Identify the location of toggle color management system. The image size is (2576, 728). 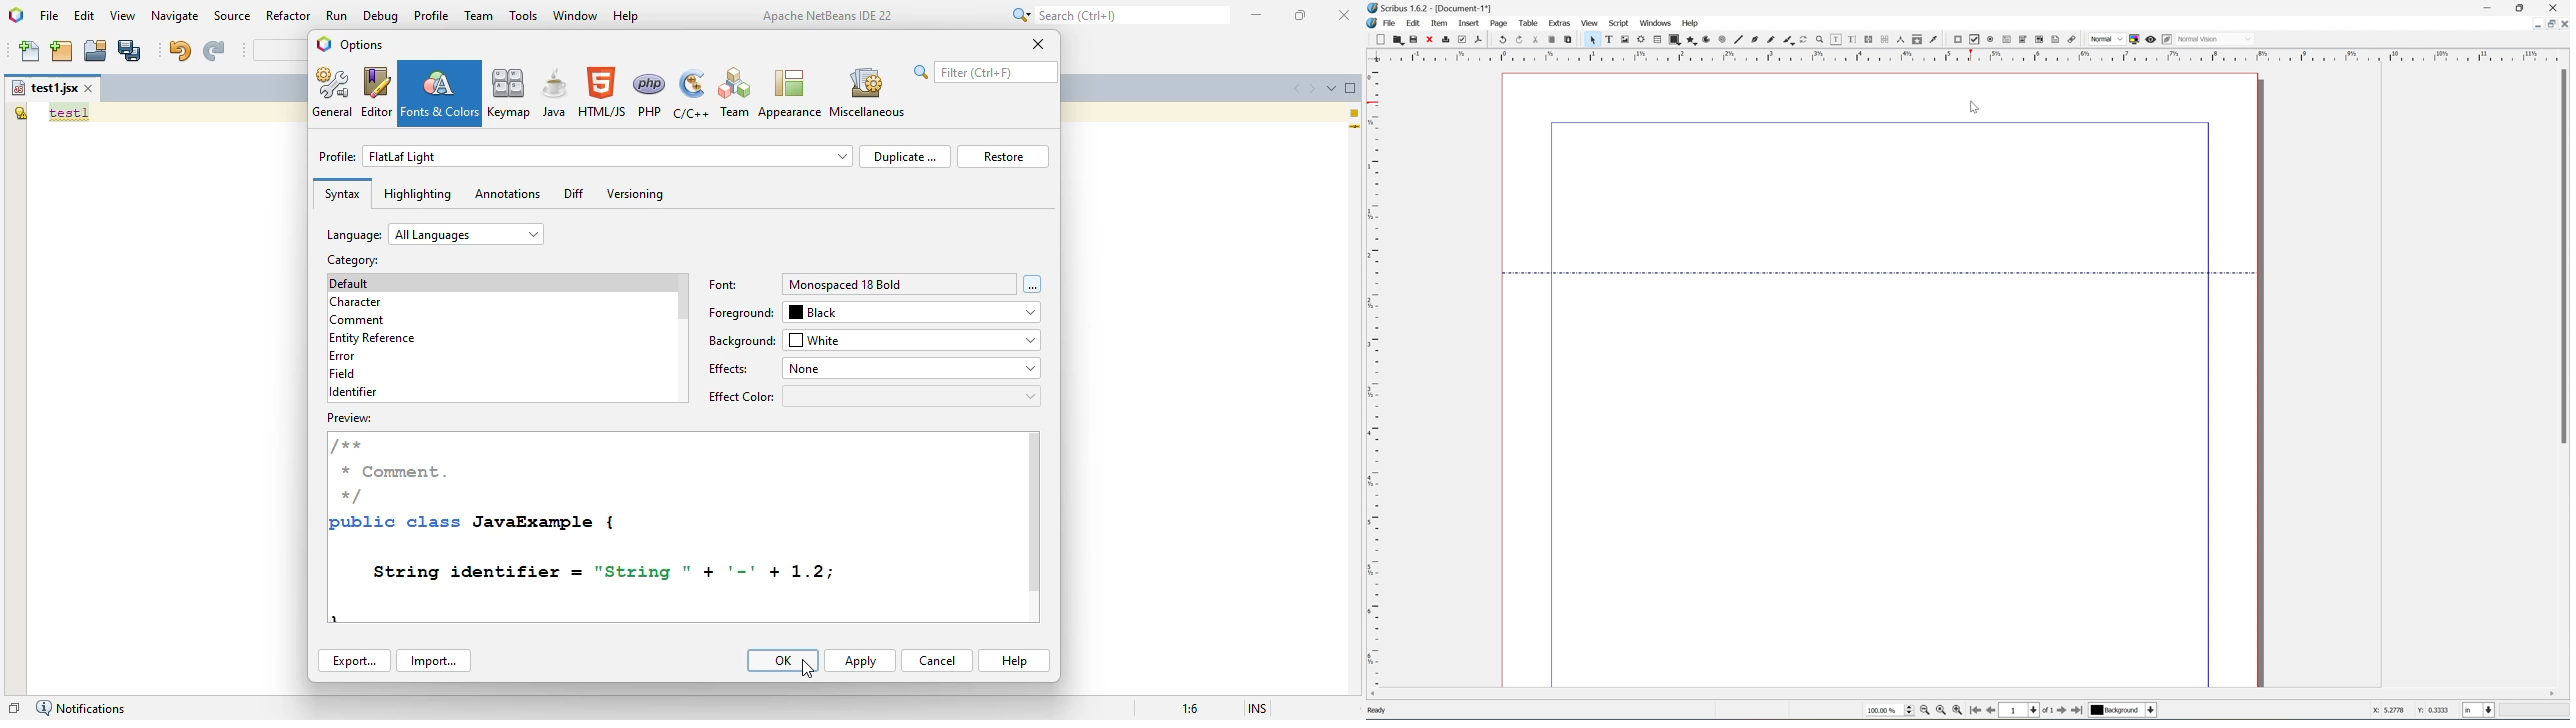
(2134, 39).